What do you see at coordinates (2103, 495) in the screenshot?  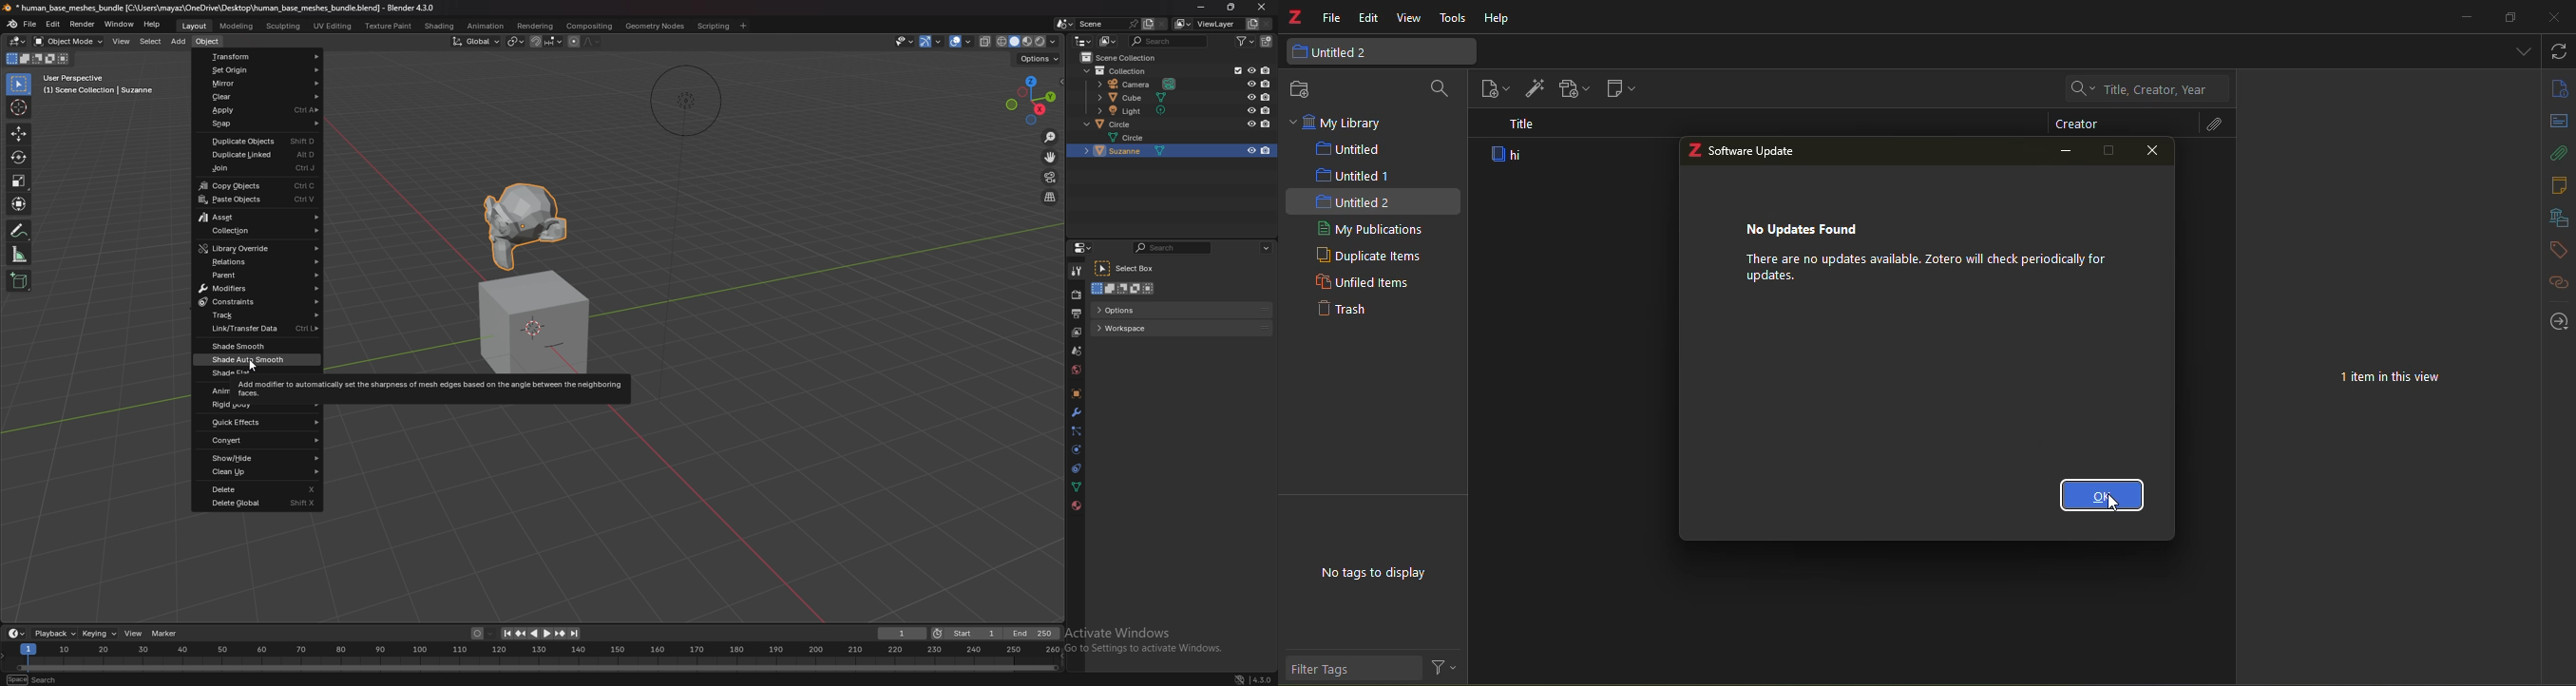 I see `ok` at bounding box center [2103, 495].